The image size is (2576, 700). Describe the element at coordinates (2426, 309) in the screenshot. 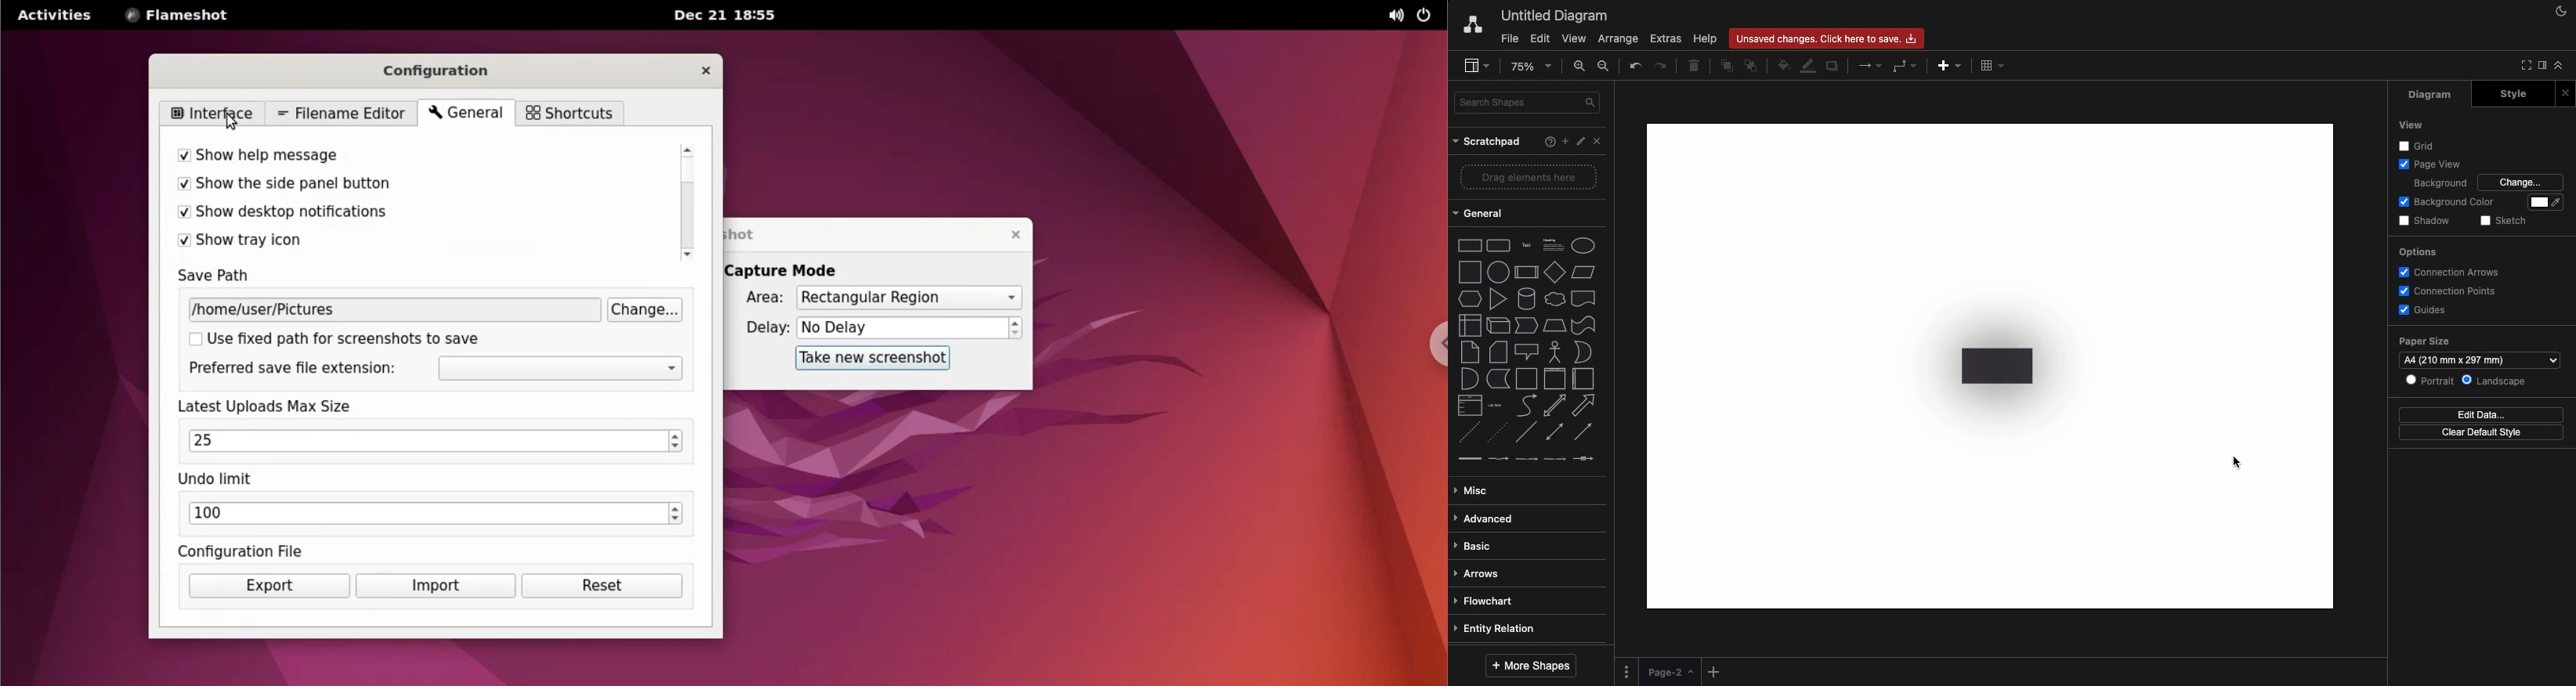

I see `Guides` at that location.